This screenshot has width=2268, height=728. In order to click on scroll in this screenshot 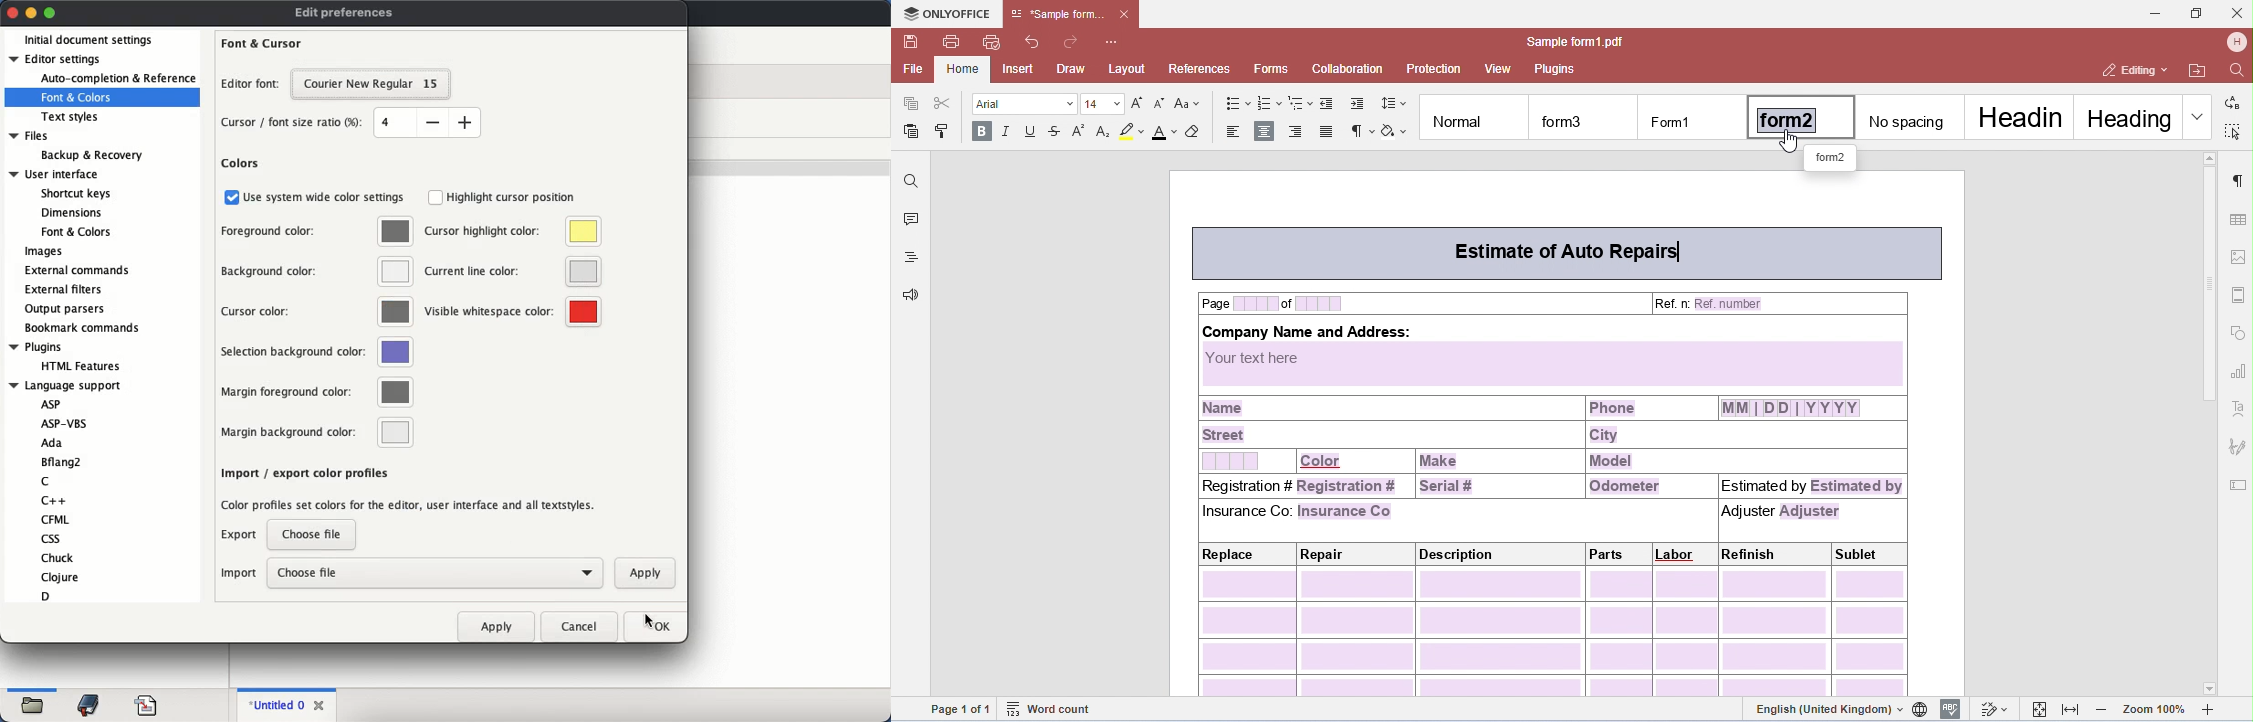, I will do `click(202, 163)`.